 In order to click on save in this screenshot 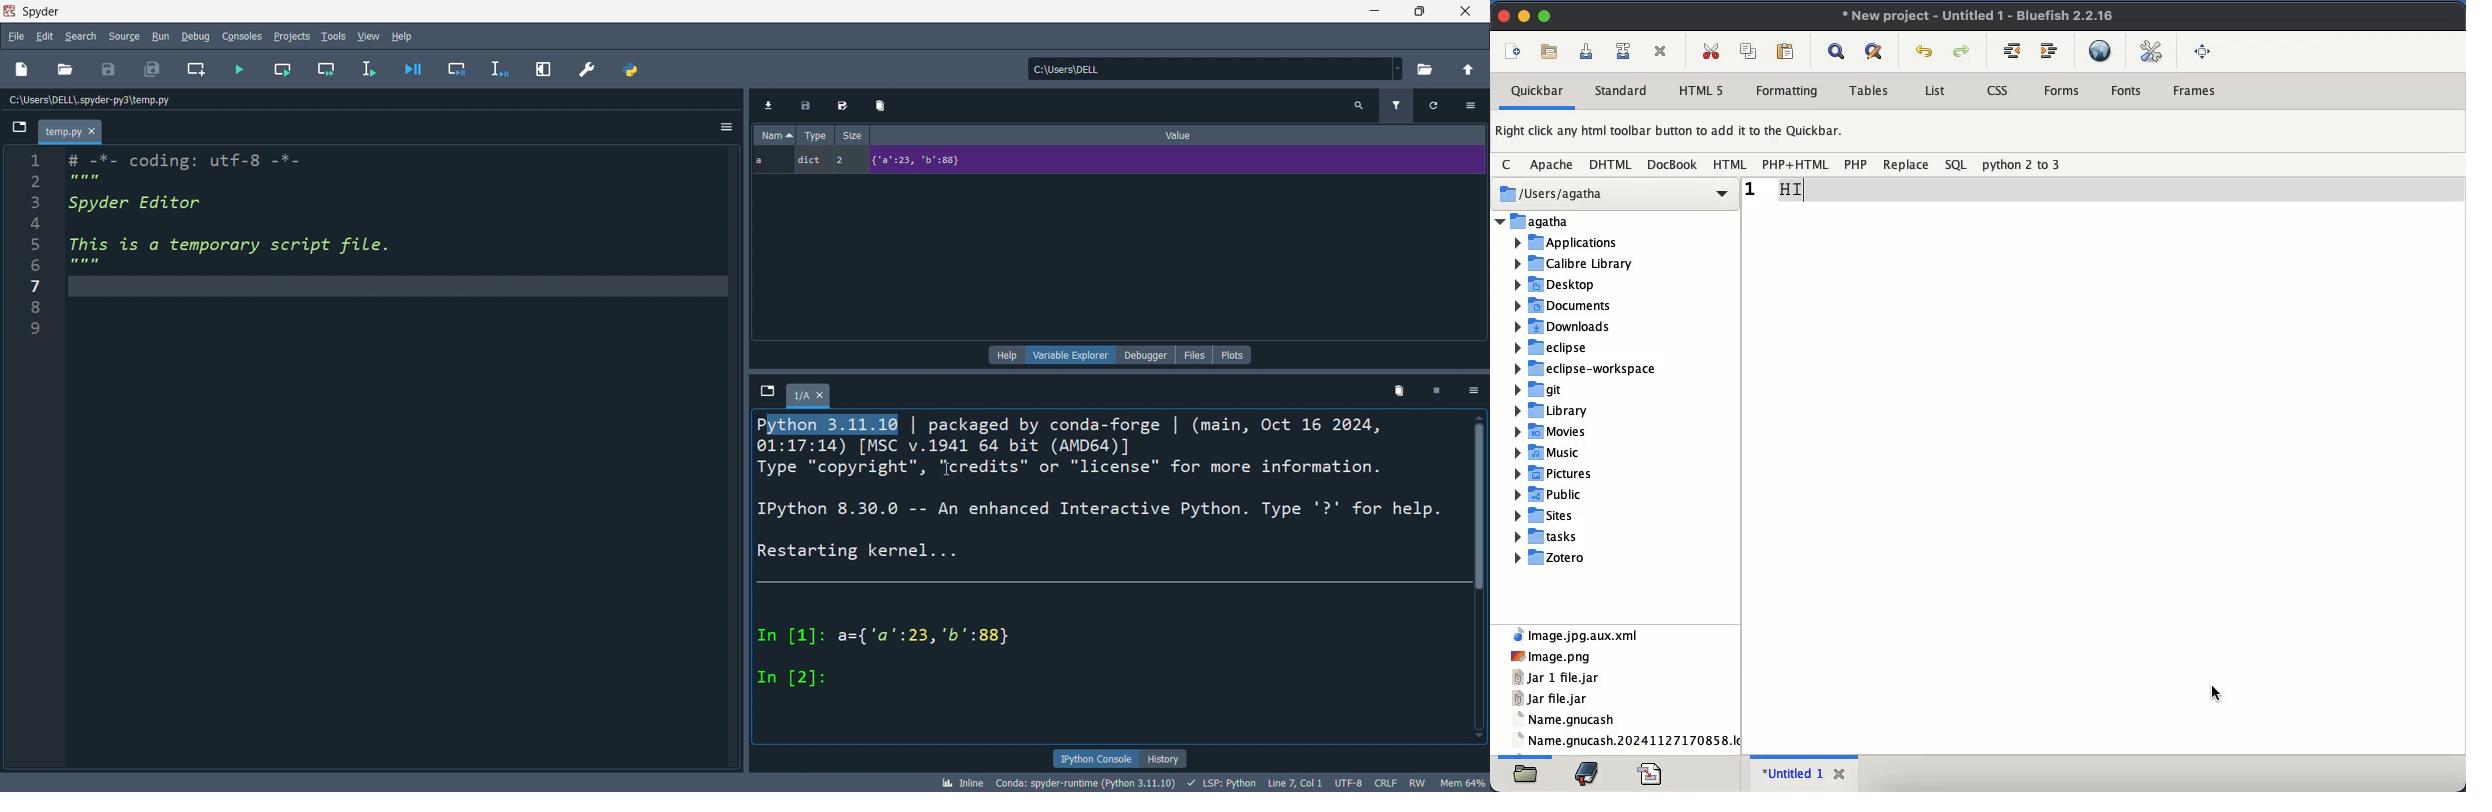, I will do `click(110, 70)`.